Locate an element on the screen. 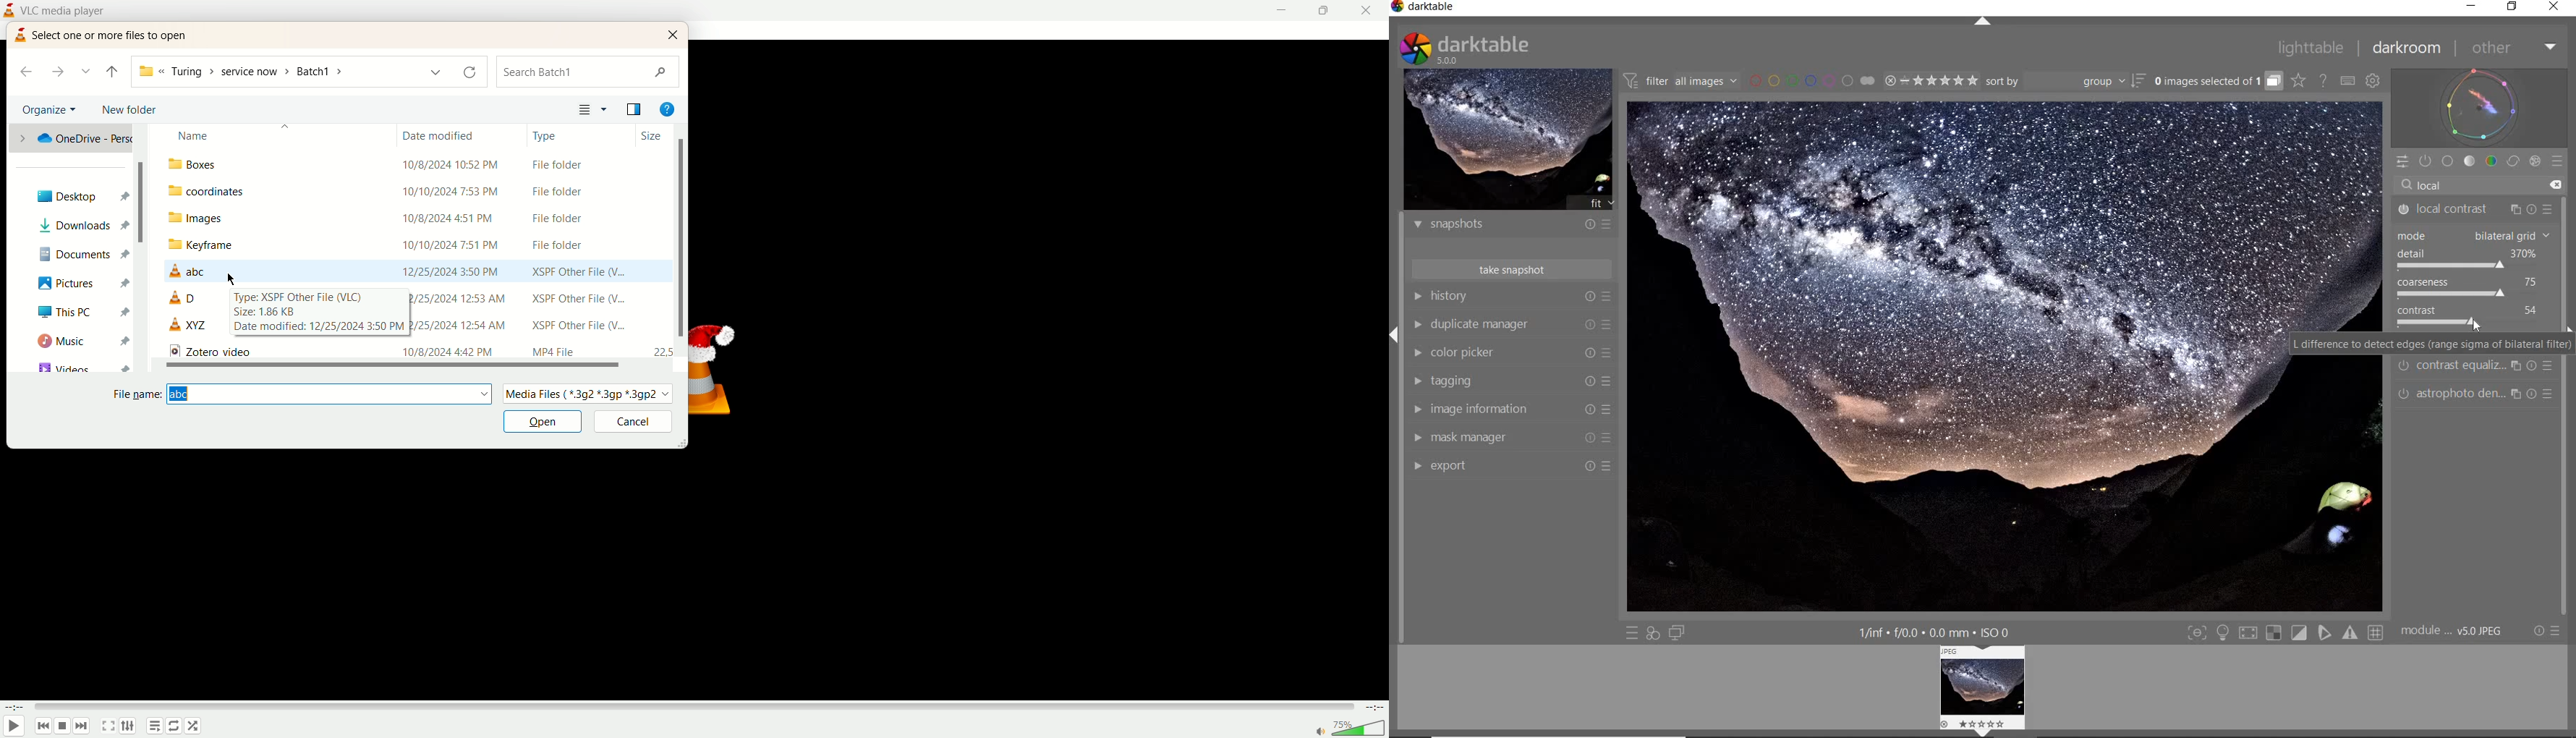 Image resolution: width=2576 pixels, height=756 pixels. play/pause is located at coordinates (14, 726).